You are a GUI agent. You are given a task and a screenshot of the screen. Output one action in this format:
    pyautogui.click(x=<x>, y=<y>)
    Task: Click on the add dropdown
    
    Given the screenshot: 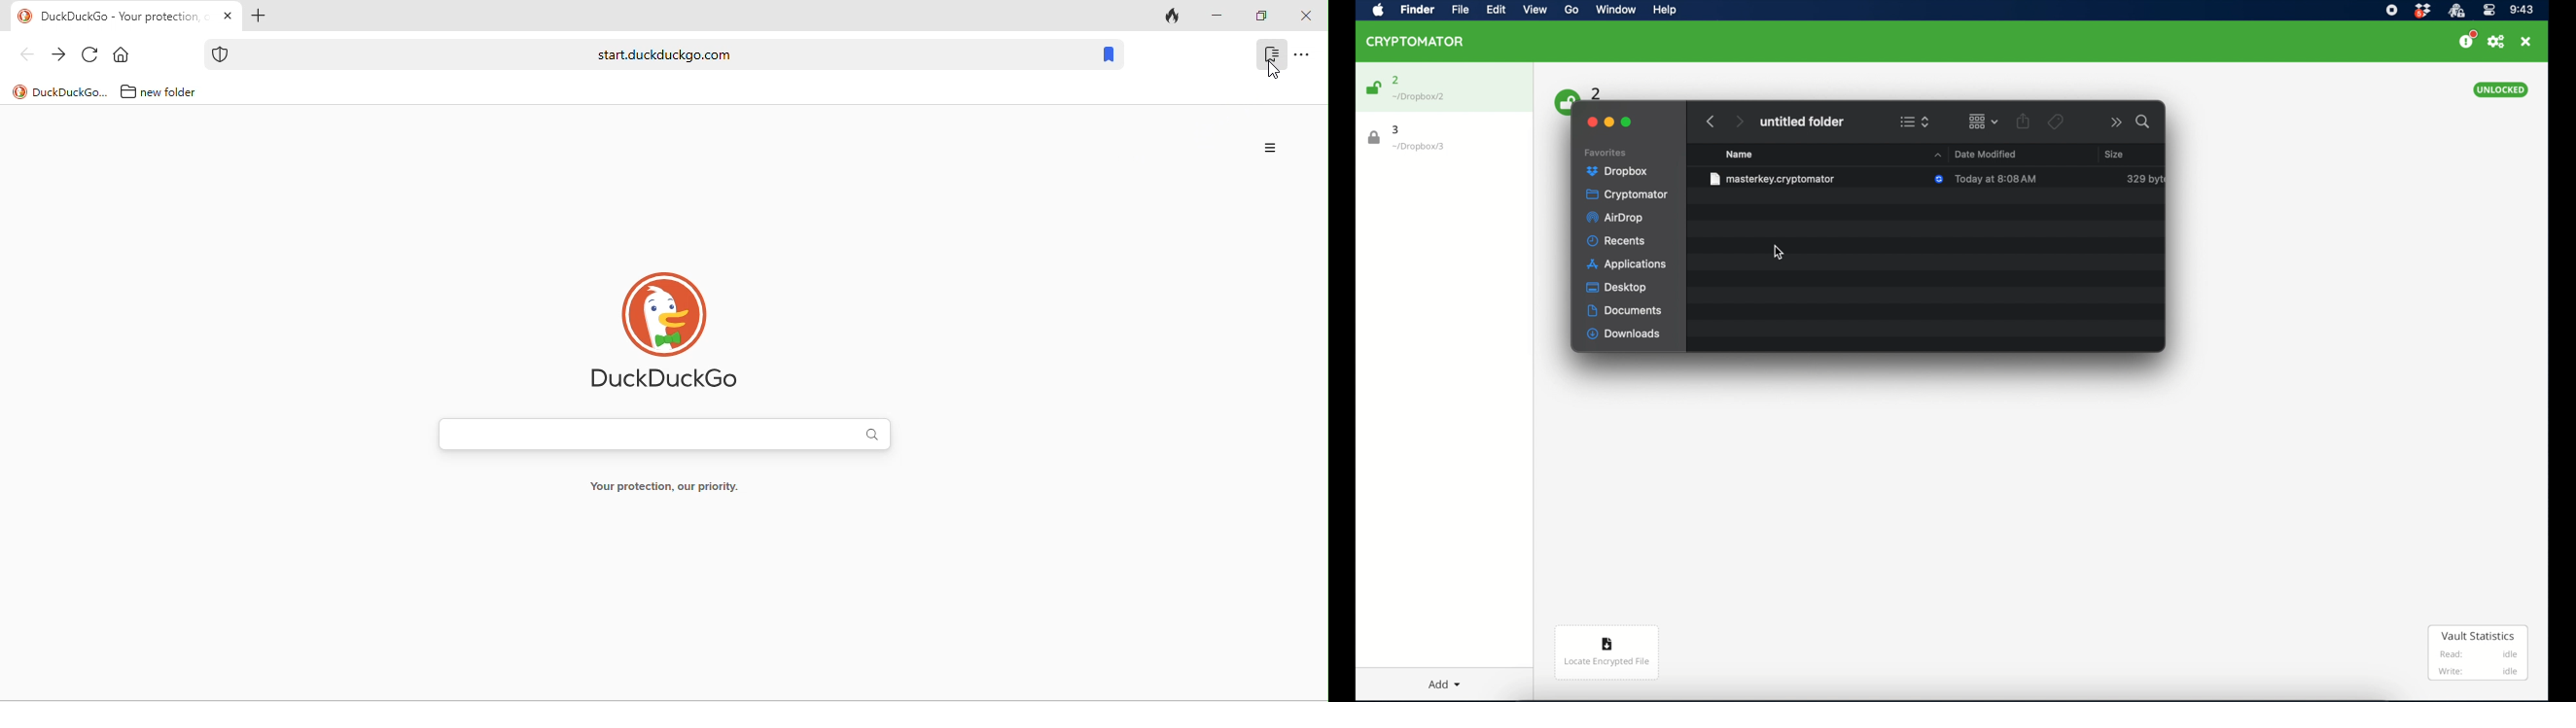 What is the action you would take?
    pyautogui.click(x=1439, y=679)
    